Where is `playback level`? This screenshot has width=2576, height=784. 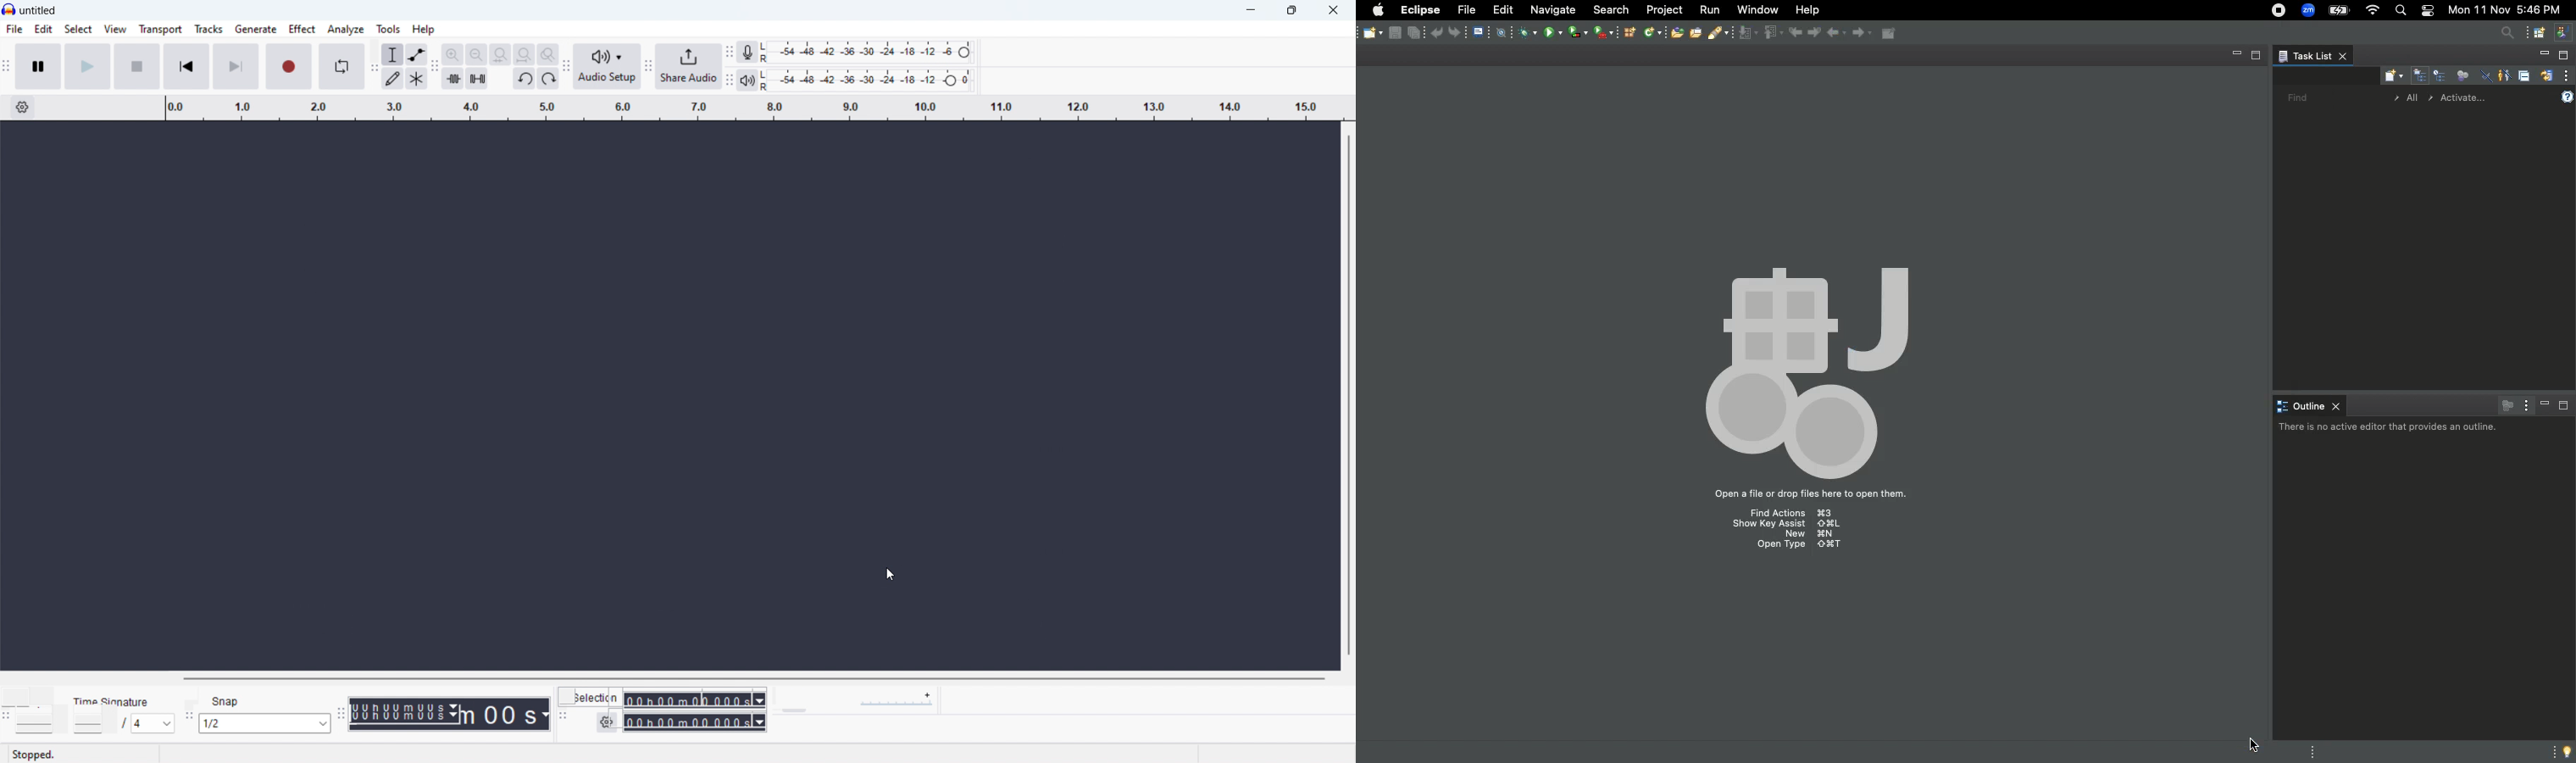 playback level is located at coordinates (871, 80).